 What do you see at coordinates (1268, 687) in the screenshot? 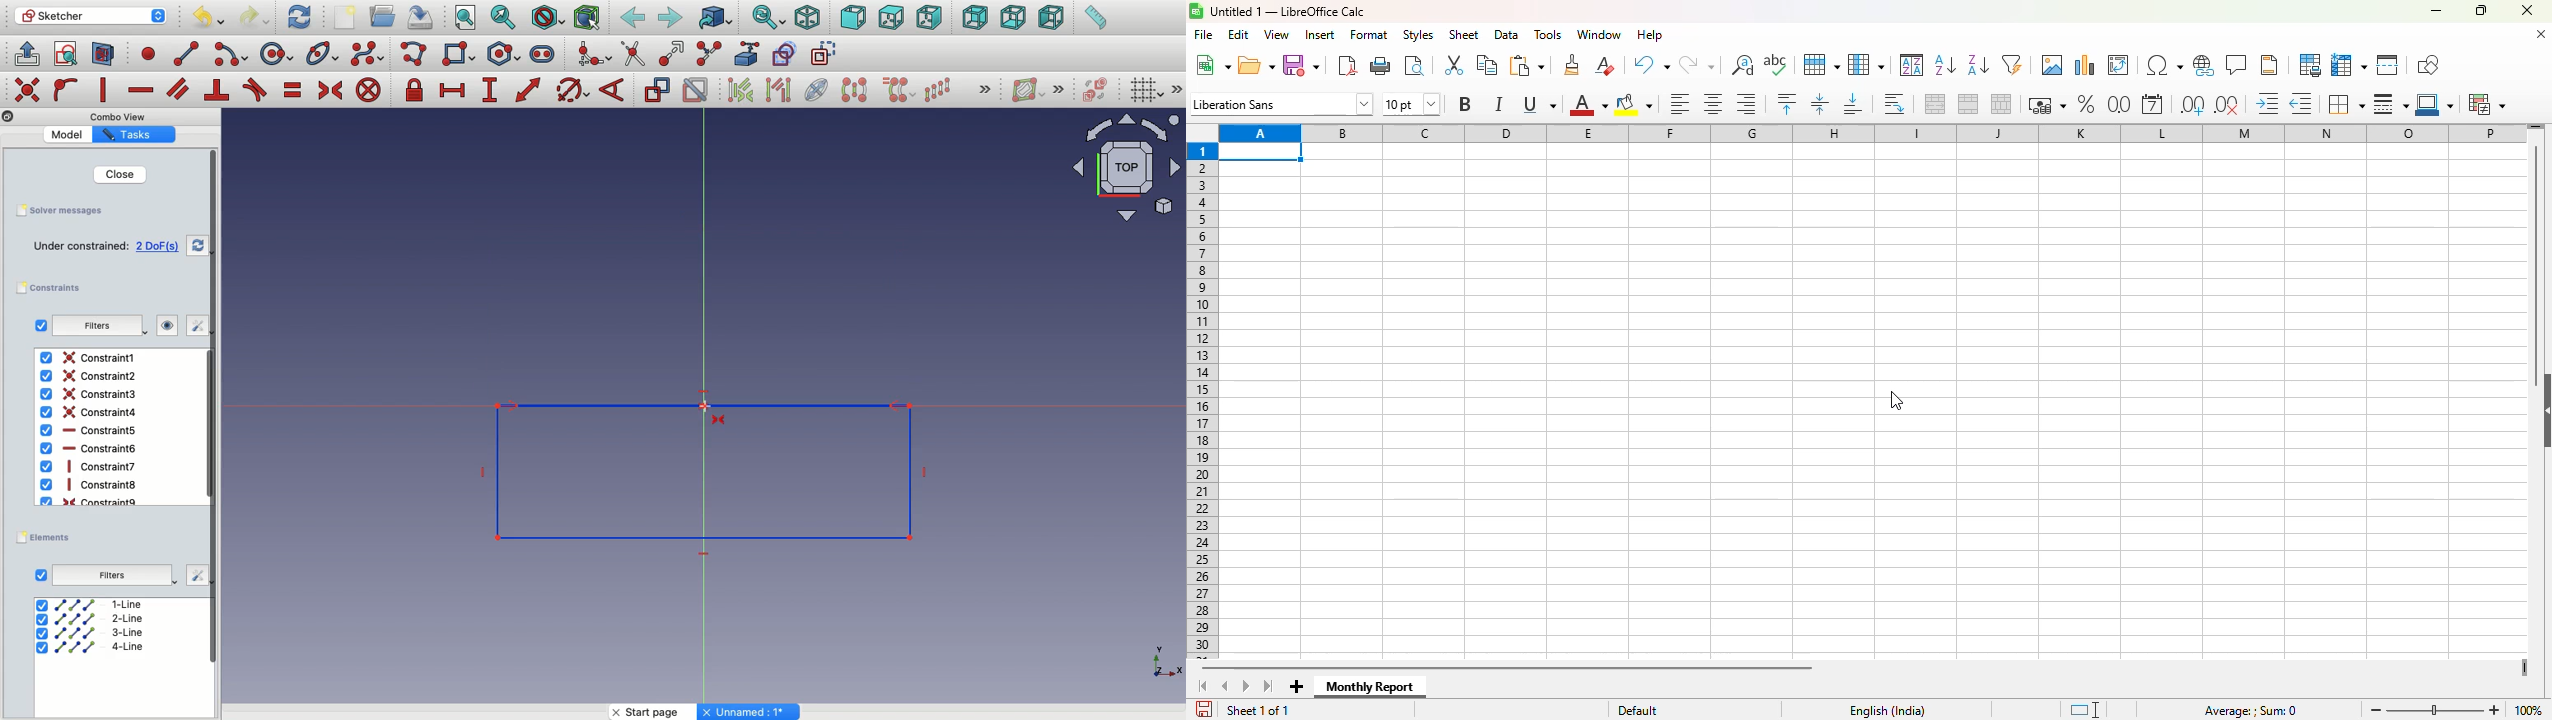
I see `scroll to last sheet` at bounding box center [1268, 687].